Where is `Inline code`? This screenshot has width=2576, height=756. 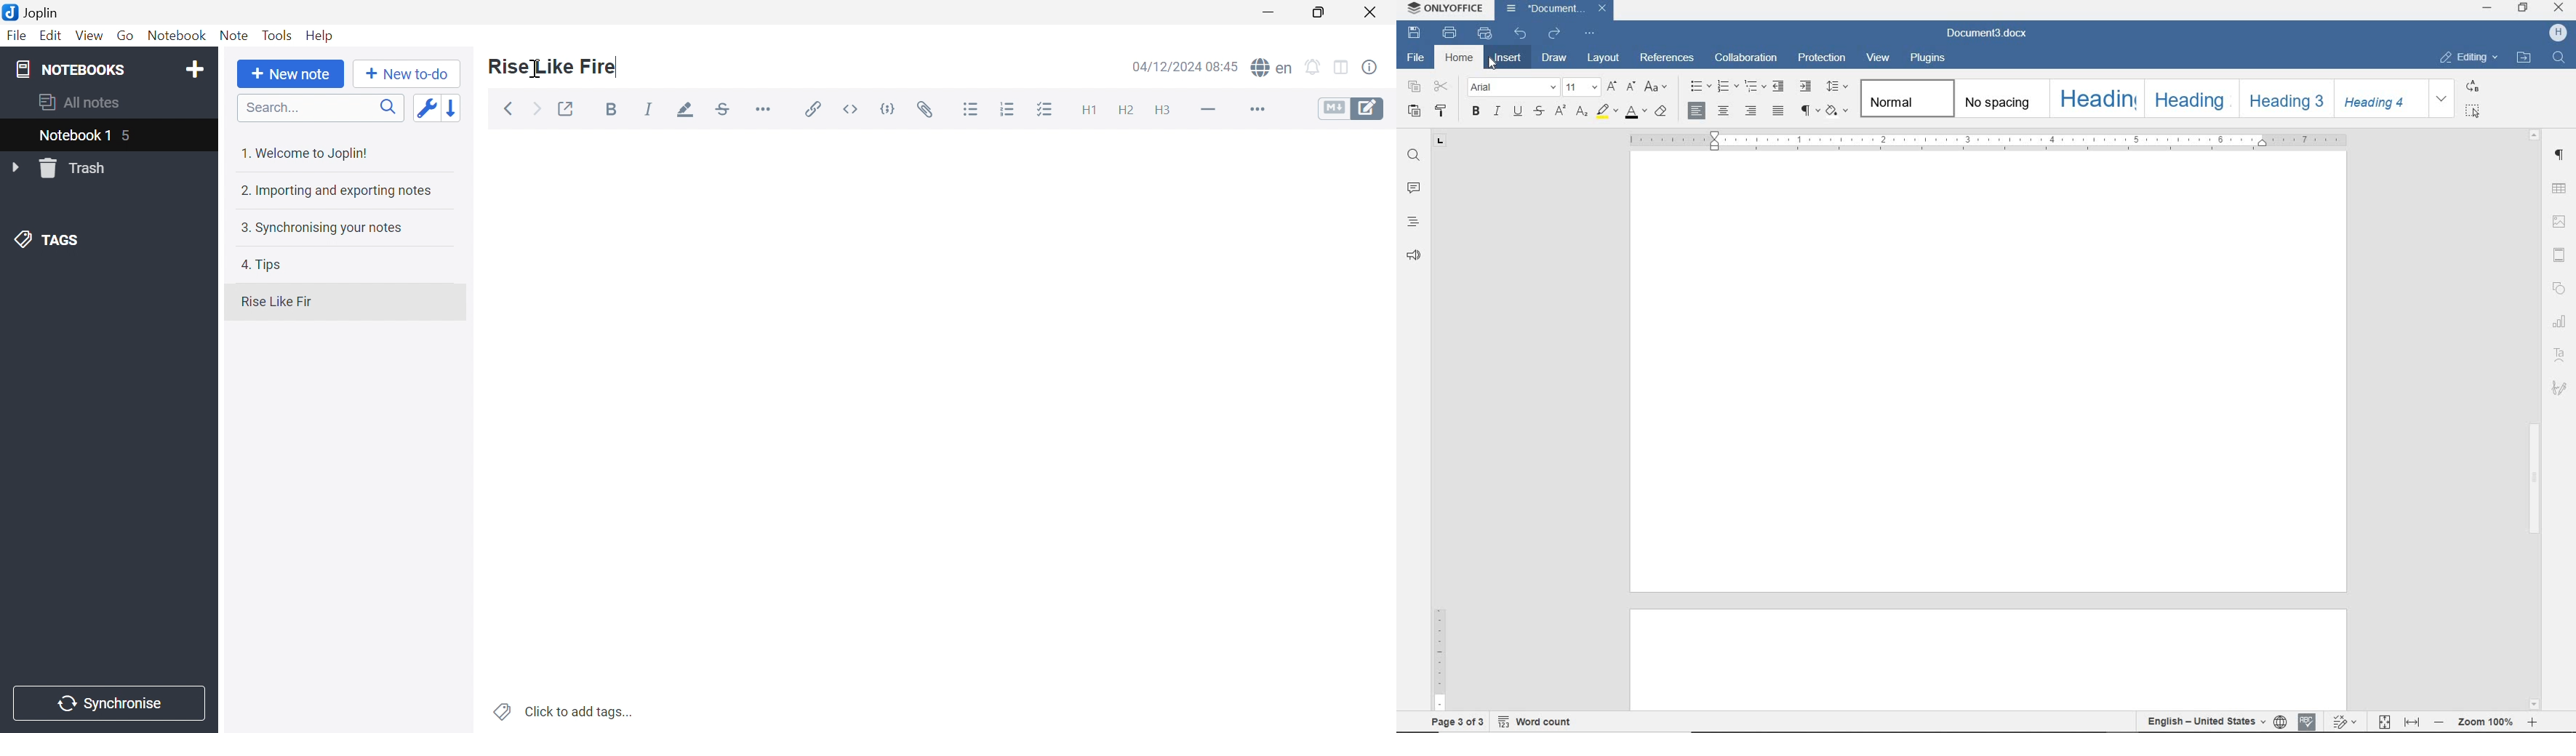
Inline code is located at coordinates (852, 109).